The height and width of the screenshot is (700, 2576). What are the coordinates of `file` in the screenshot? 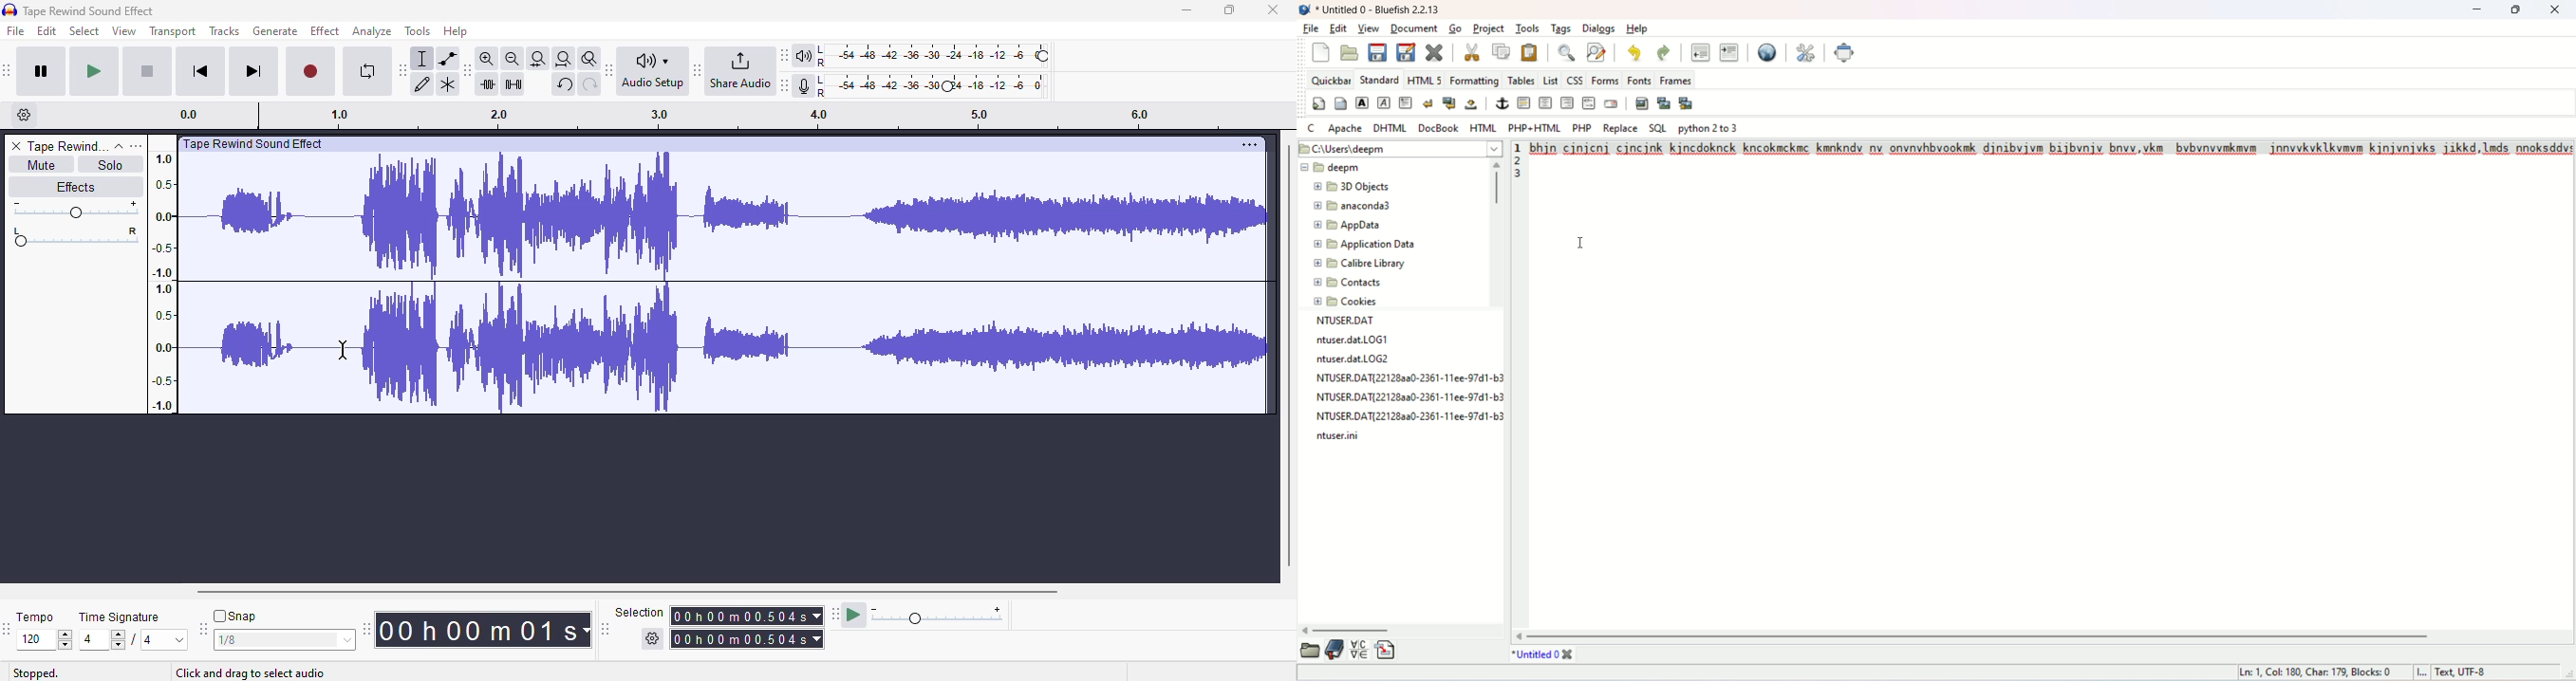 It's located at (1362, 322).